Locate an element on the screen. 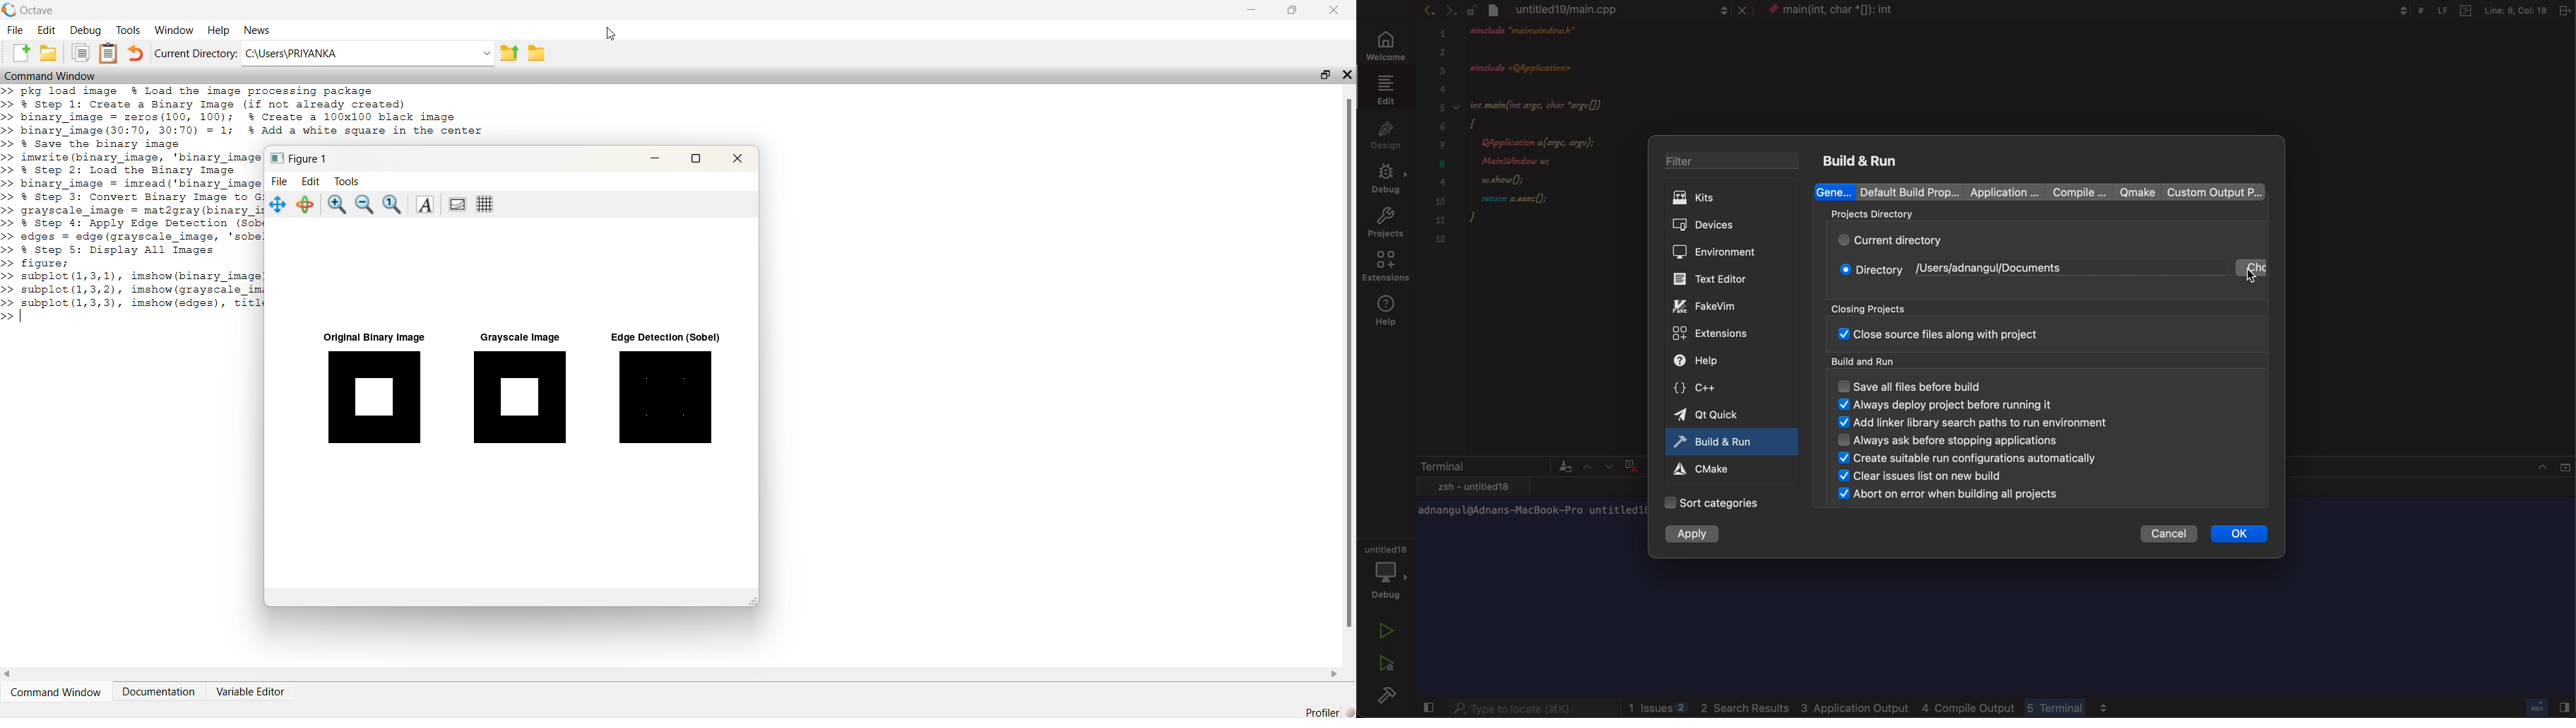 The width and height of the screenshot is (2576, 728). editor is located at coordinates (1715, 279).